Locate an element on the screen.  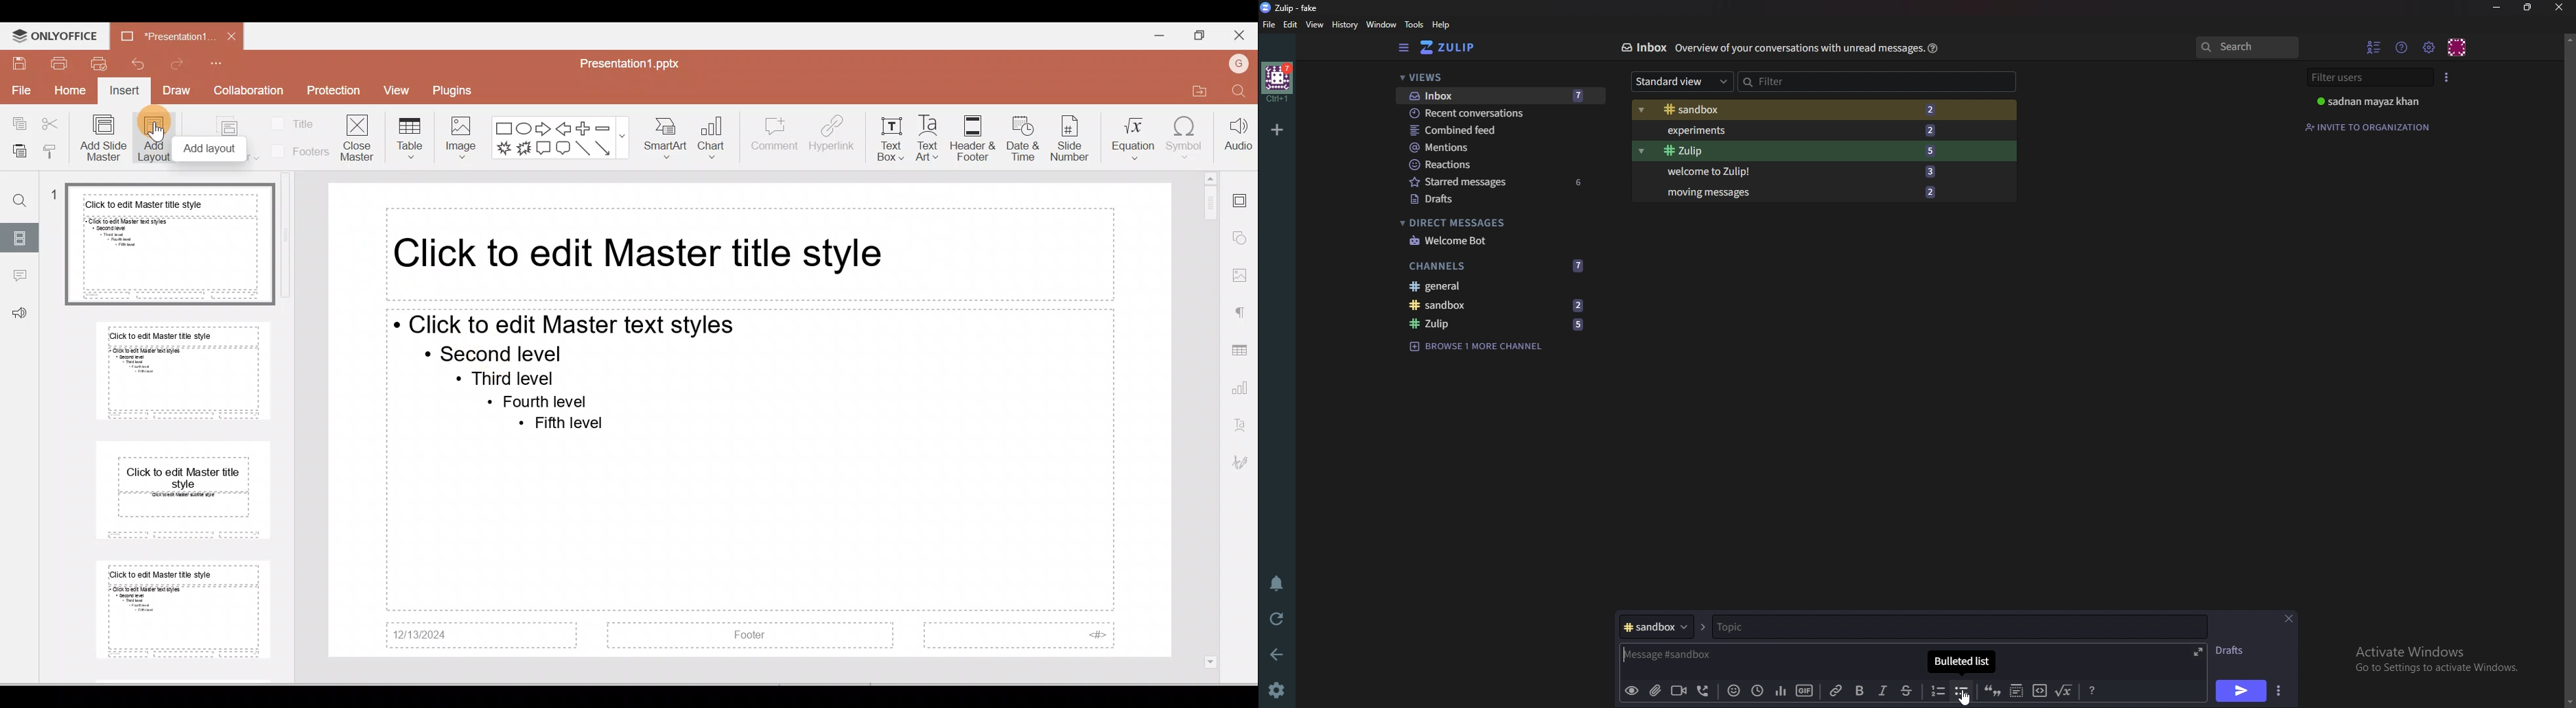
Equation is located at coordinates (1130, 136).